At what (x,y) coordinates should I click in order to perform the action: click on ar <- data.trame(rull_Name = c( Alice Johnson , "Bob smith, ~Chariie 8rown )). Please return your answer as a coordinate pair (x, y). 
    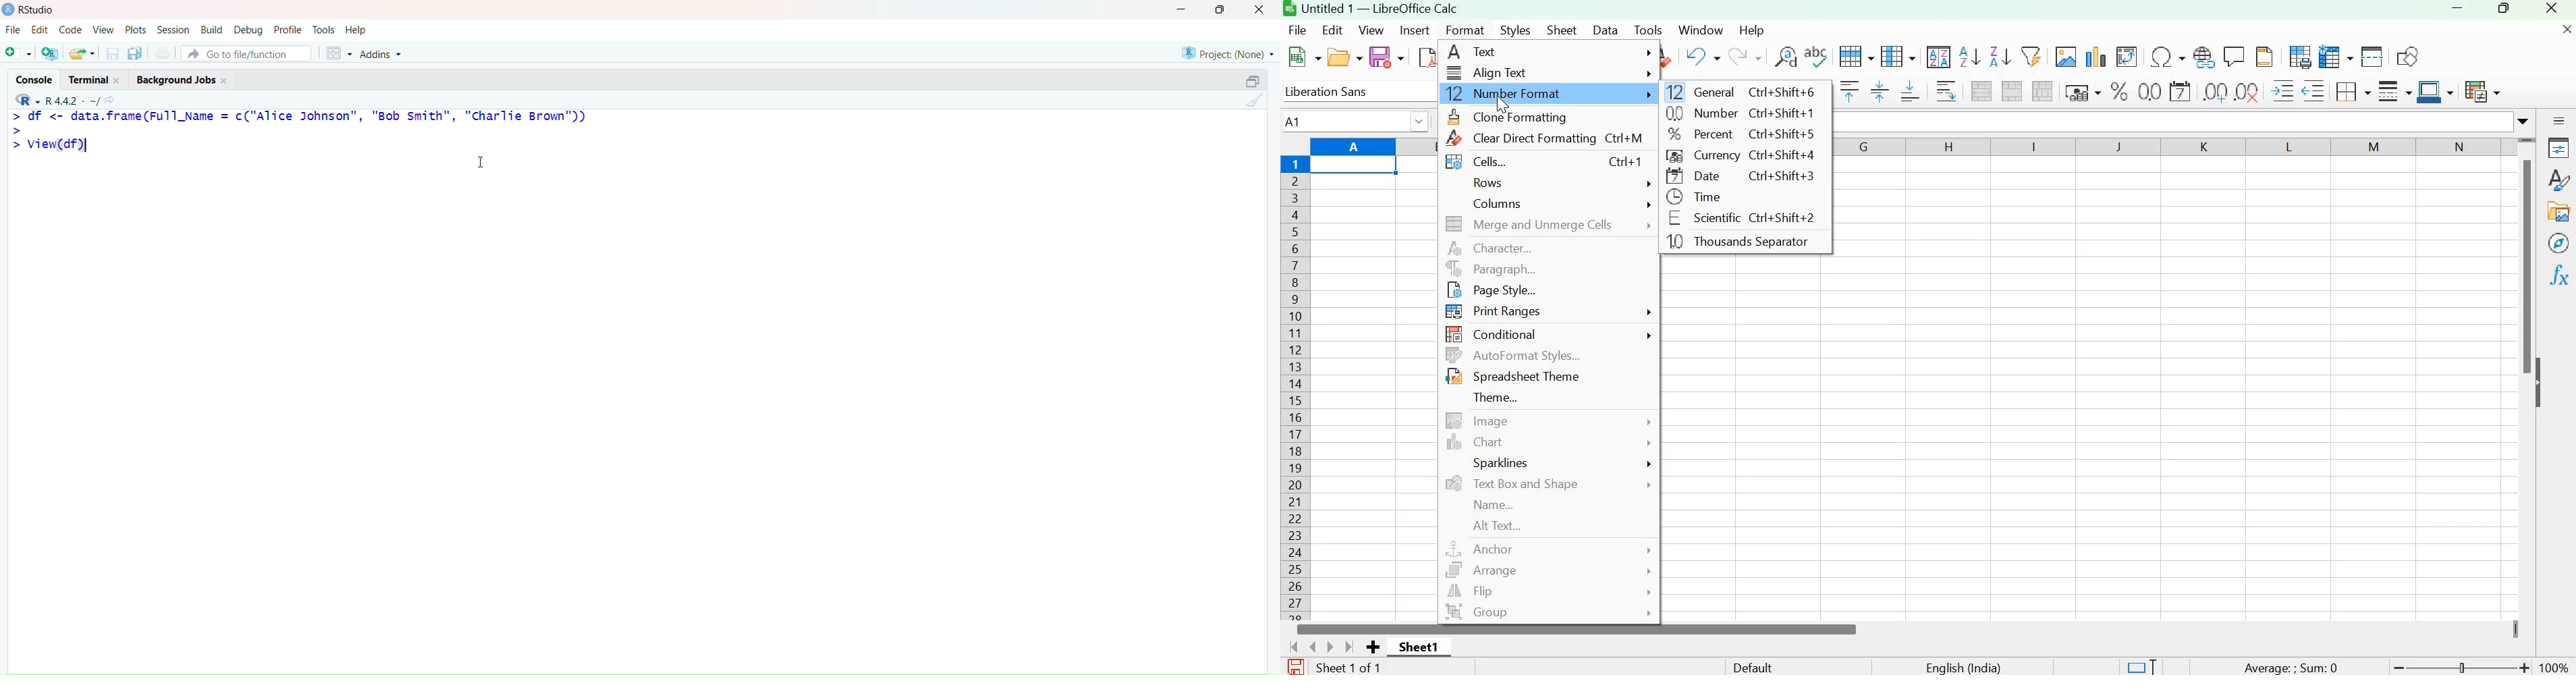
    Looking at the image, I should click on (299, 117).